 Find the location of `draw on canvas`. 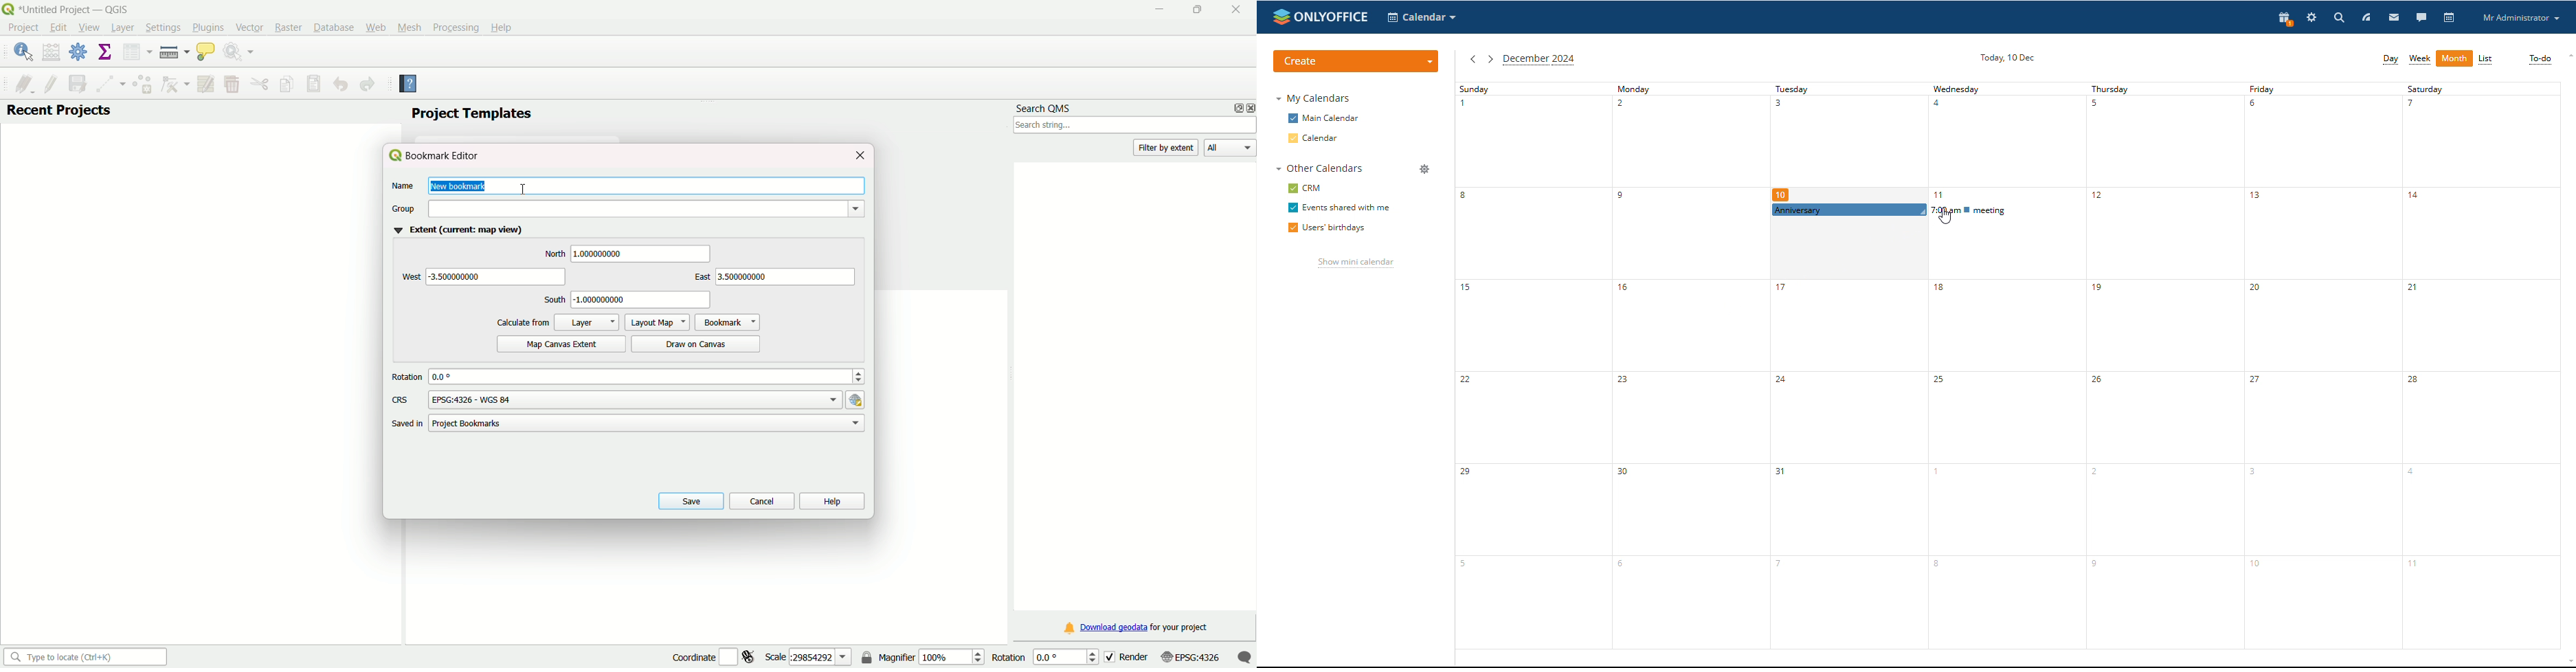

draw on canvas is located at coordinates (698, 343).